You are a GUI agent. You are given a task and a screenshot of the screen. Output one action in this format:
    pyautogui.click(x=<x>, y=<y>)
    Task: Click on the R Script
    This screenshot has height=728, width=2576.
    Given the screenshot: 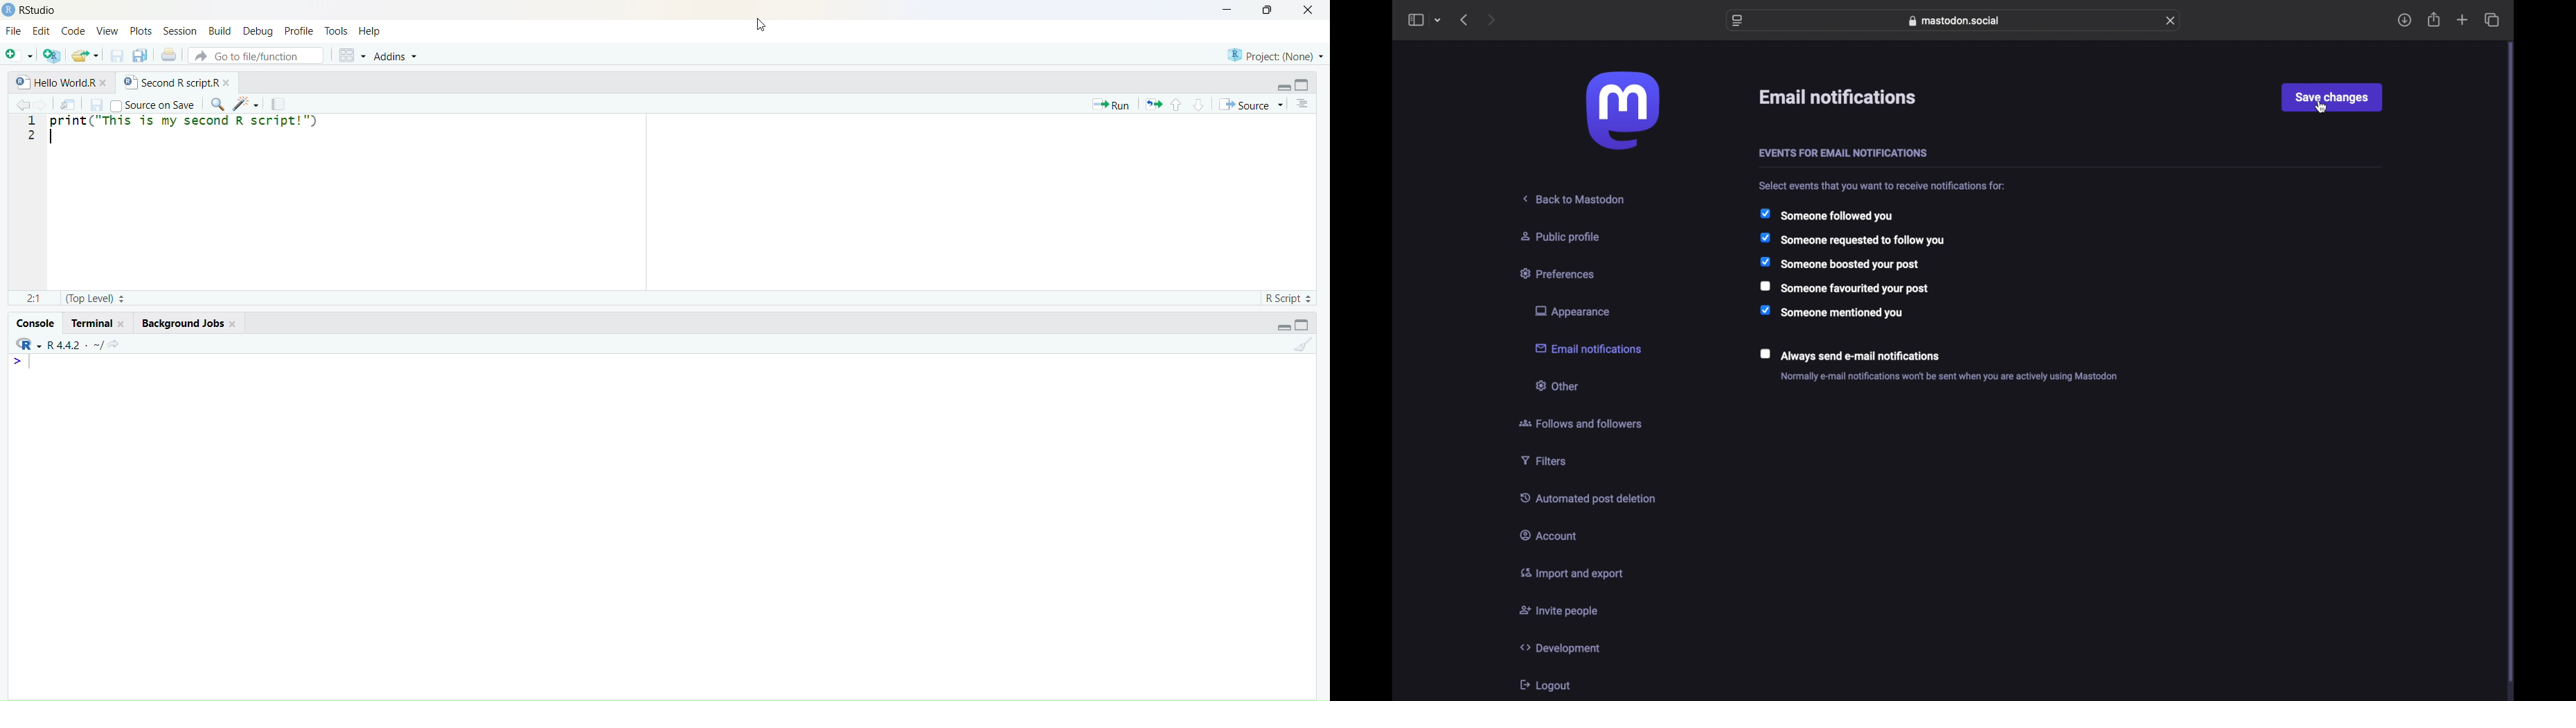 What is the action you would take?
    pyautogui.click(x=1286, y=296)
    